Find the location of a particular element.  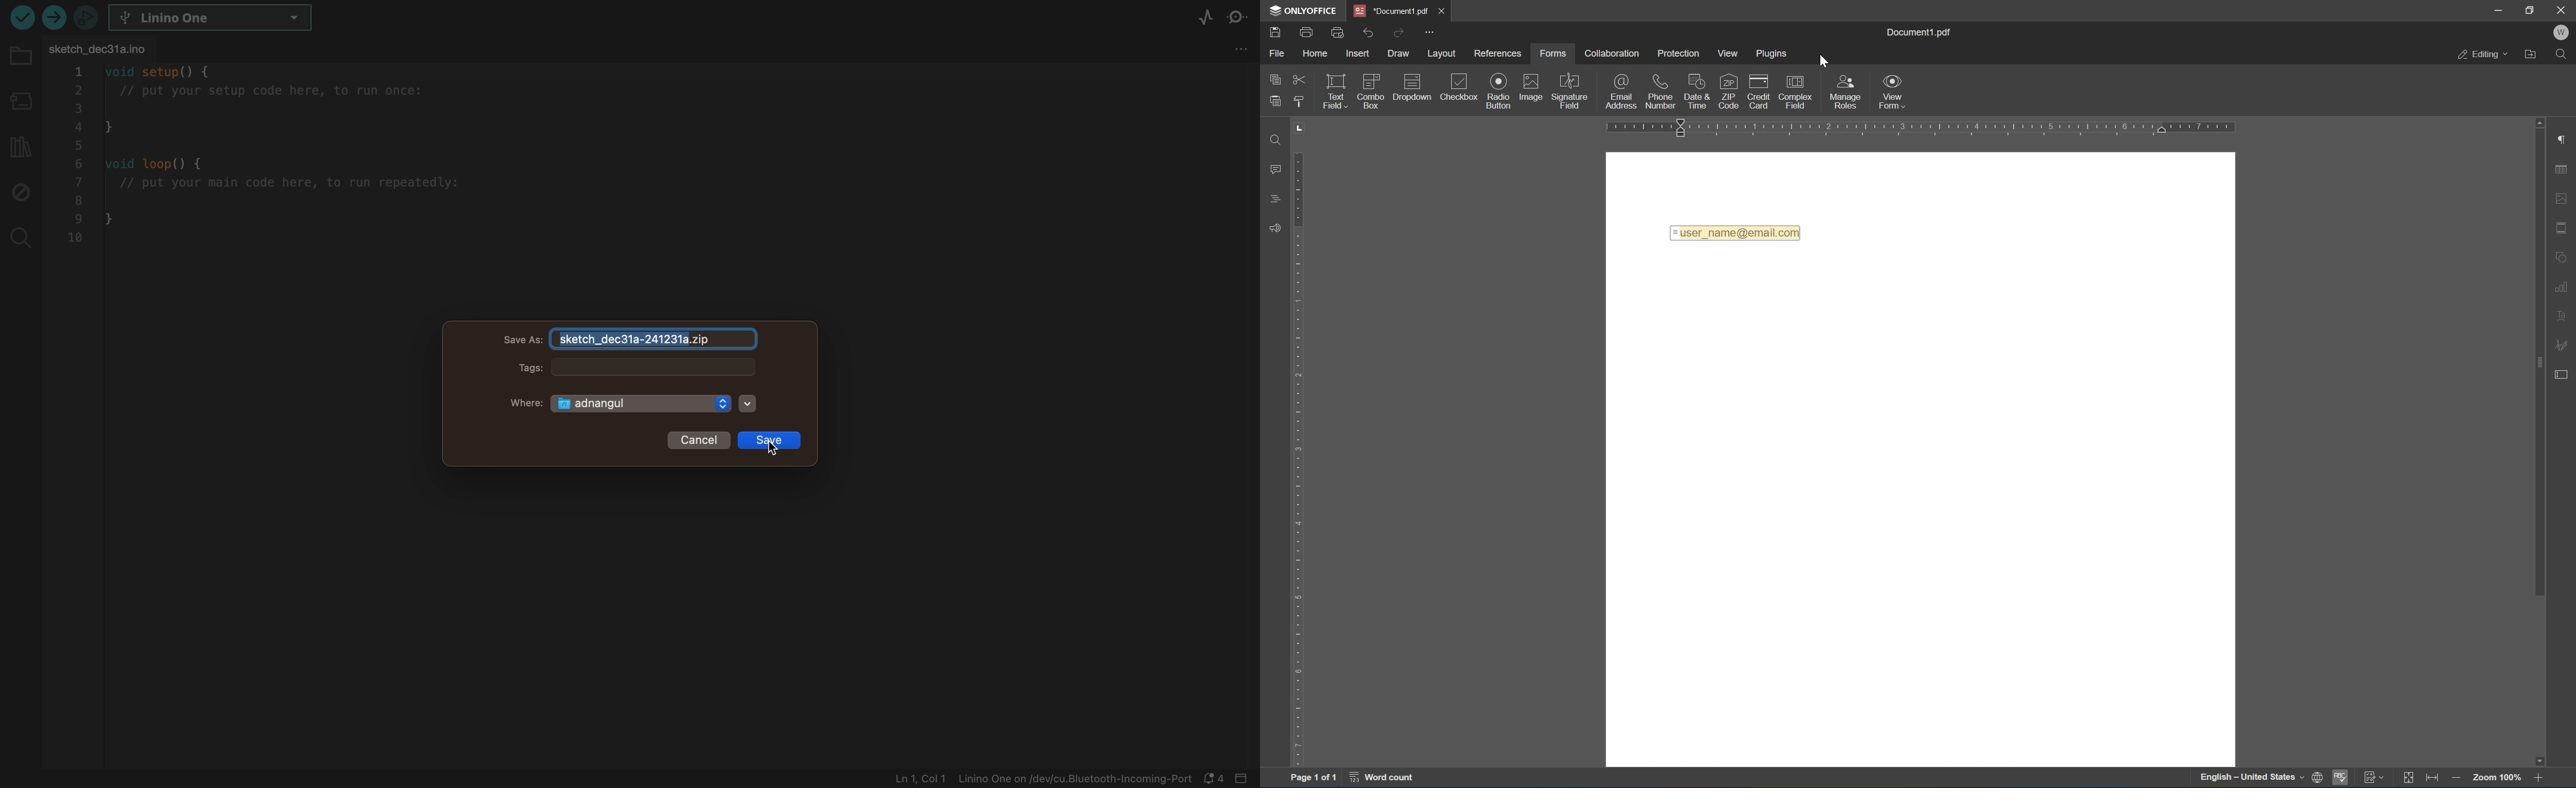

english- United States is located at coordinates (2246, 778).